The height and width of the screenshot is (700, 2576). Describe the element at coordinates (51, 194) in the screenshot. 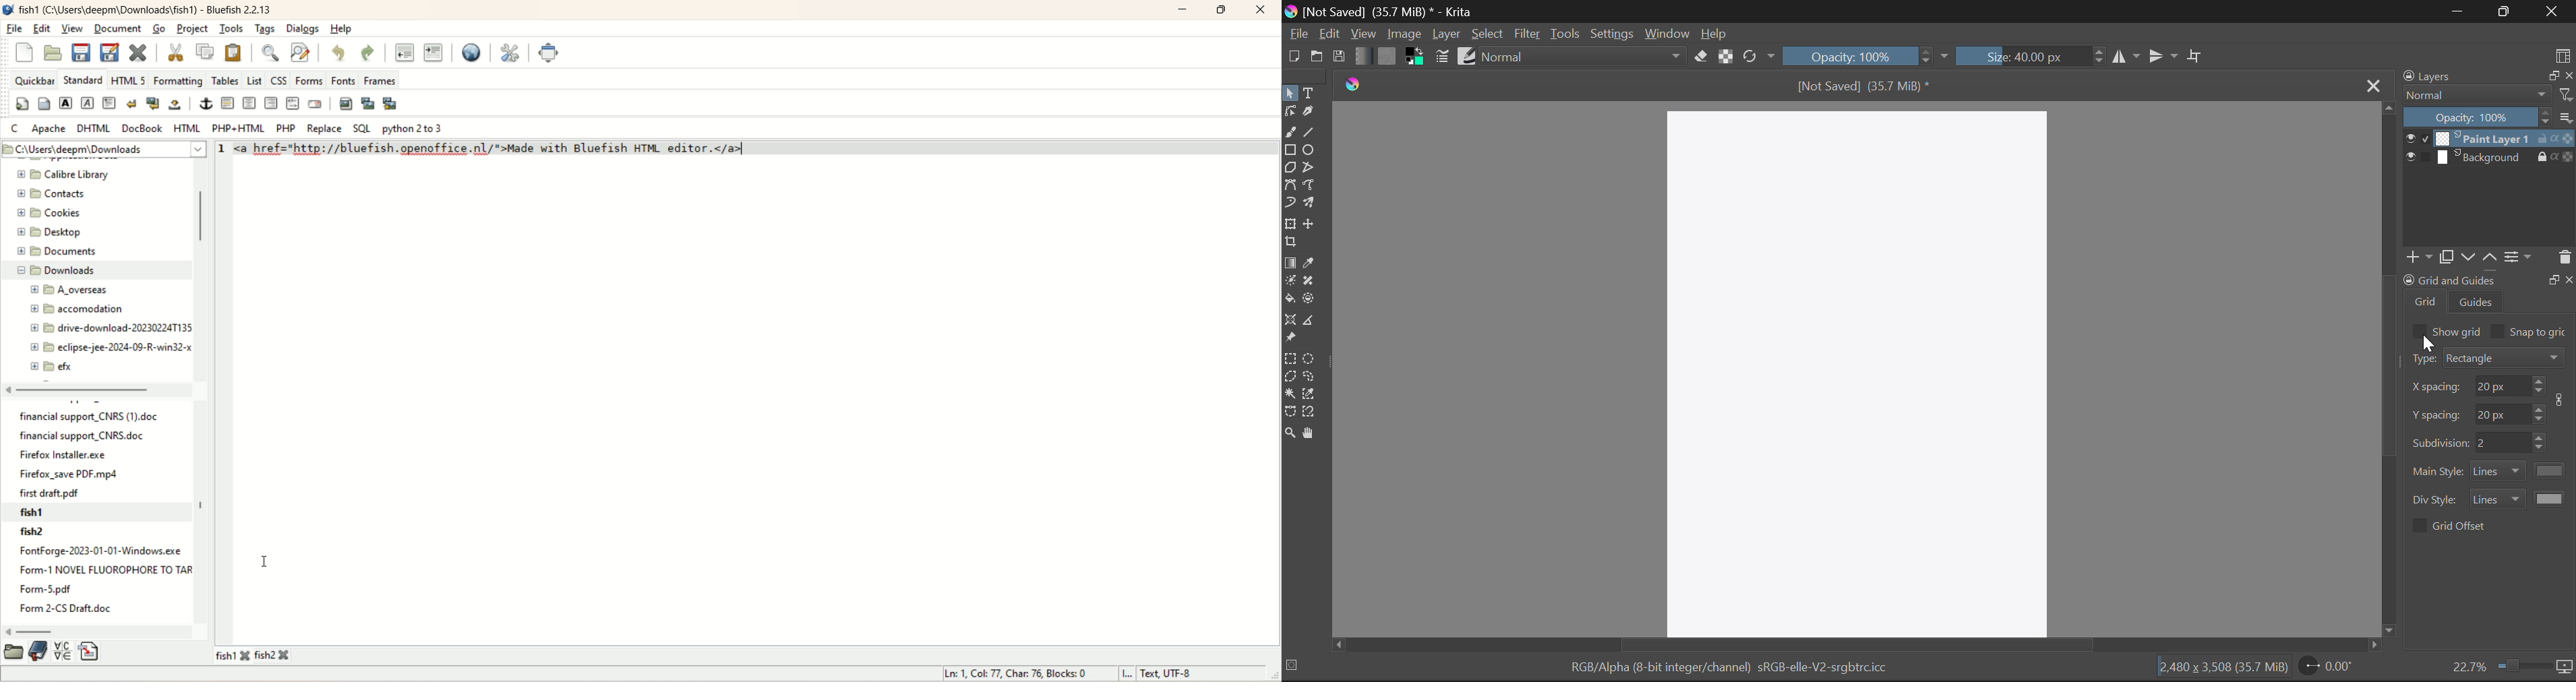

I see `contacts` at that location.